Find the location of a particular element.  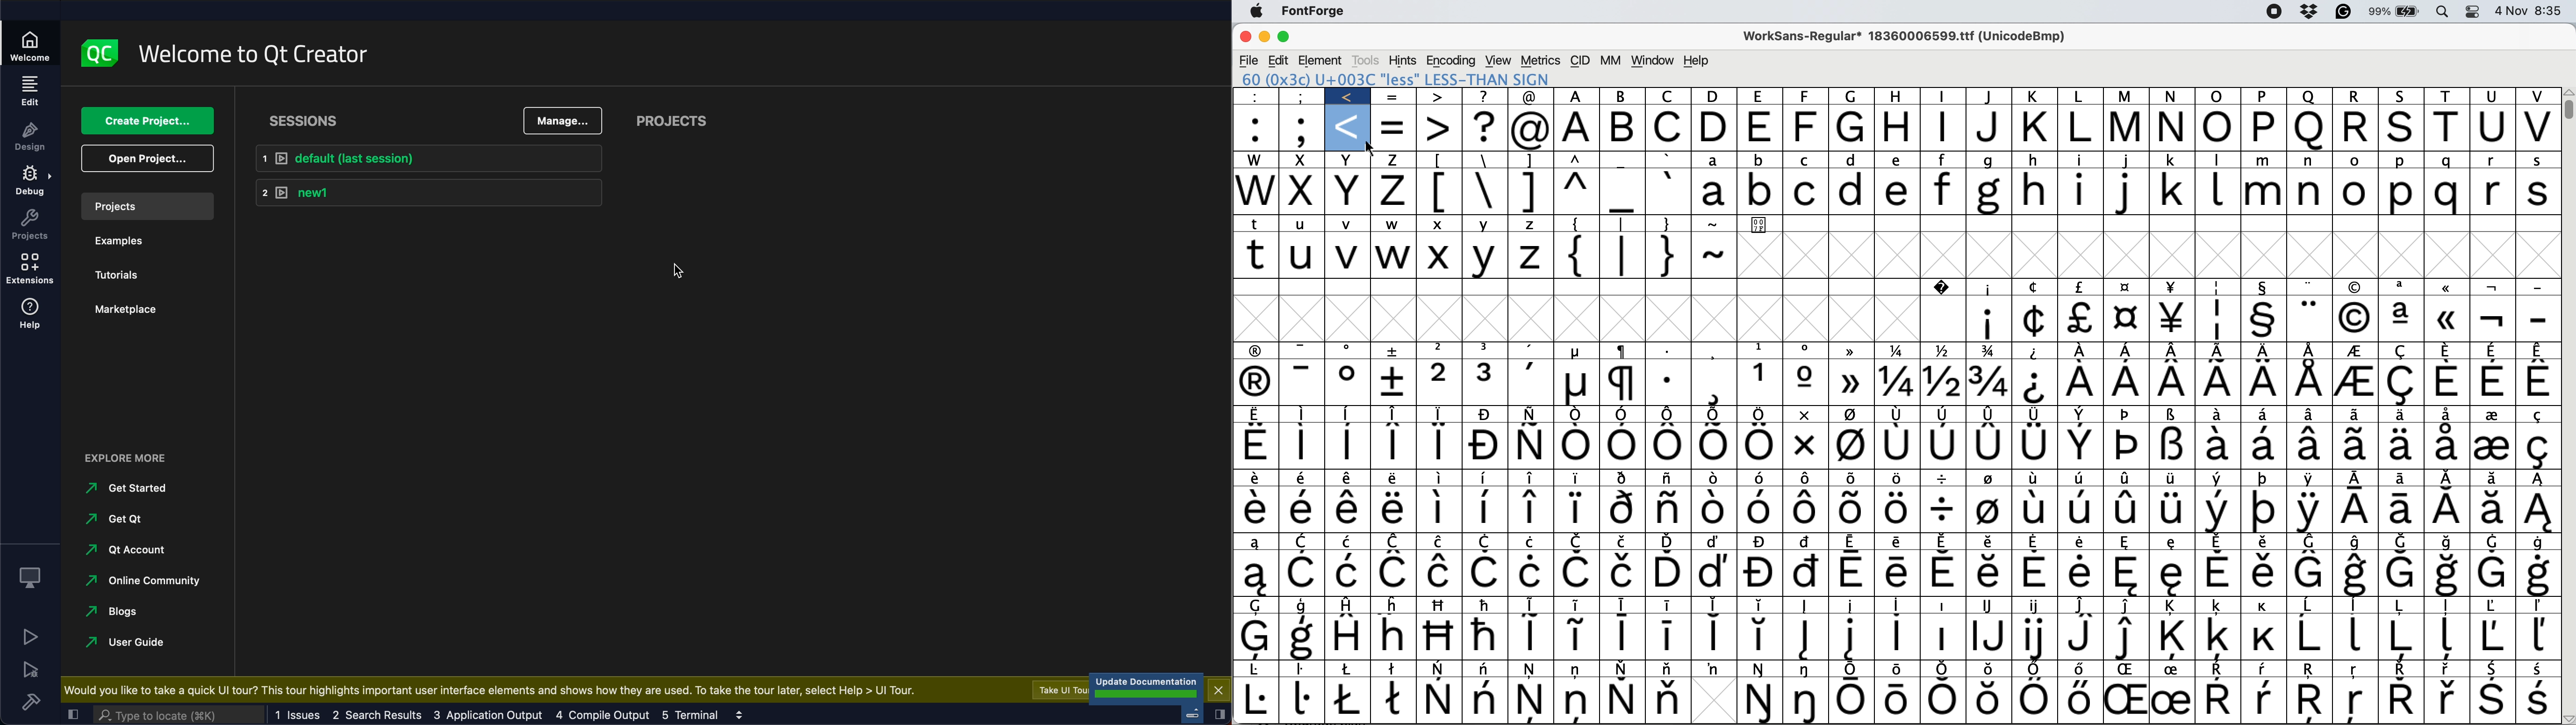

Symbol is located at coordinates (1902, 414).